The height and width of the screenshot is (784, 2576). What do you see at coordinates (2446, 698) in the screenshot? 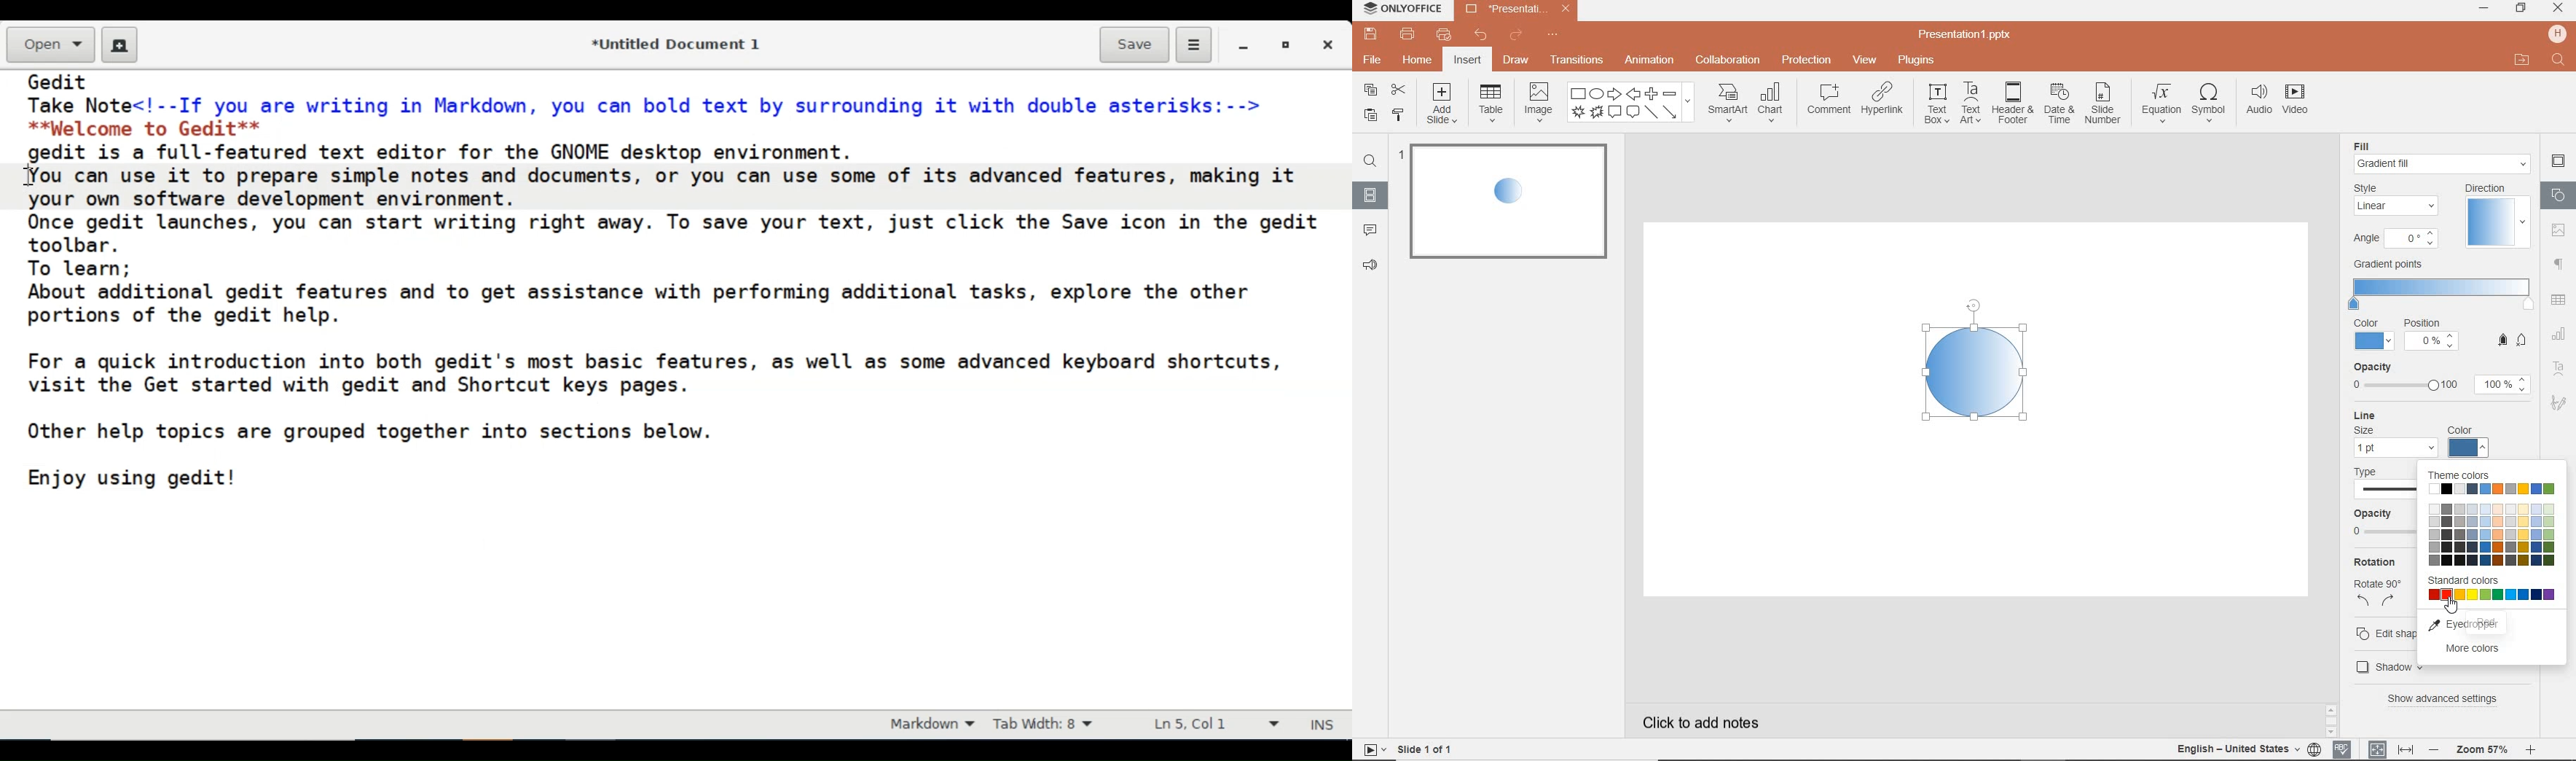
I see `SHOW ADVANCED SETTINGS` at bounding box center [2446, 698].